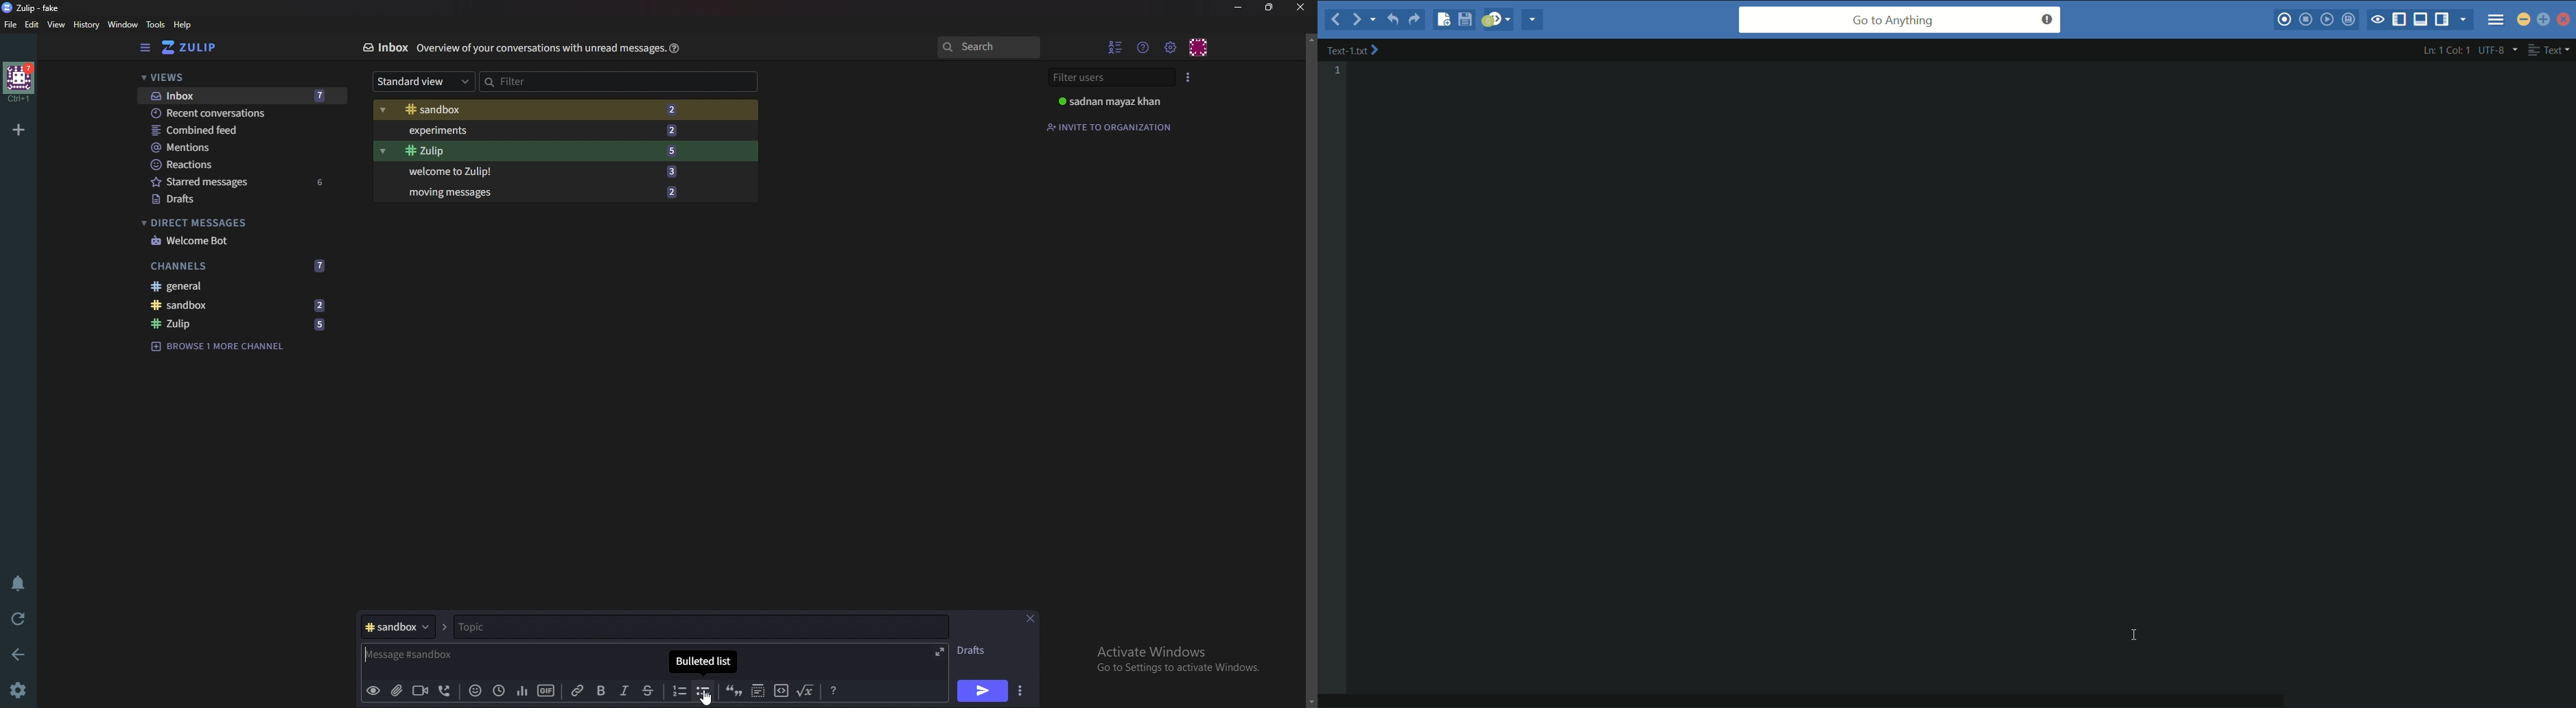  Describe the element at coordinates (981, 692) in the screenshot. I see `send` at that location.